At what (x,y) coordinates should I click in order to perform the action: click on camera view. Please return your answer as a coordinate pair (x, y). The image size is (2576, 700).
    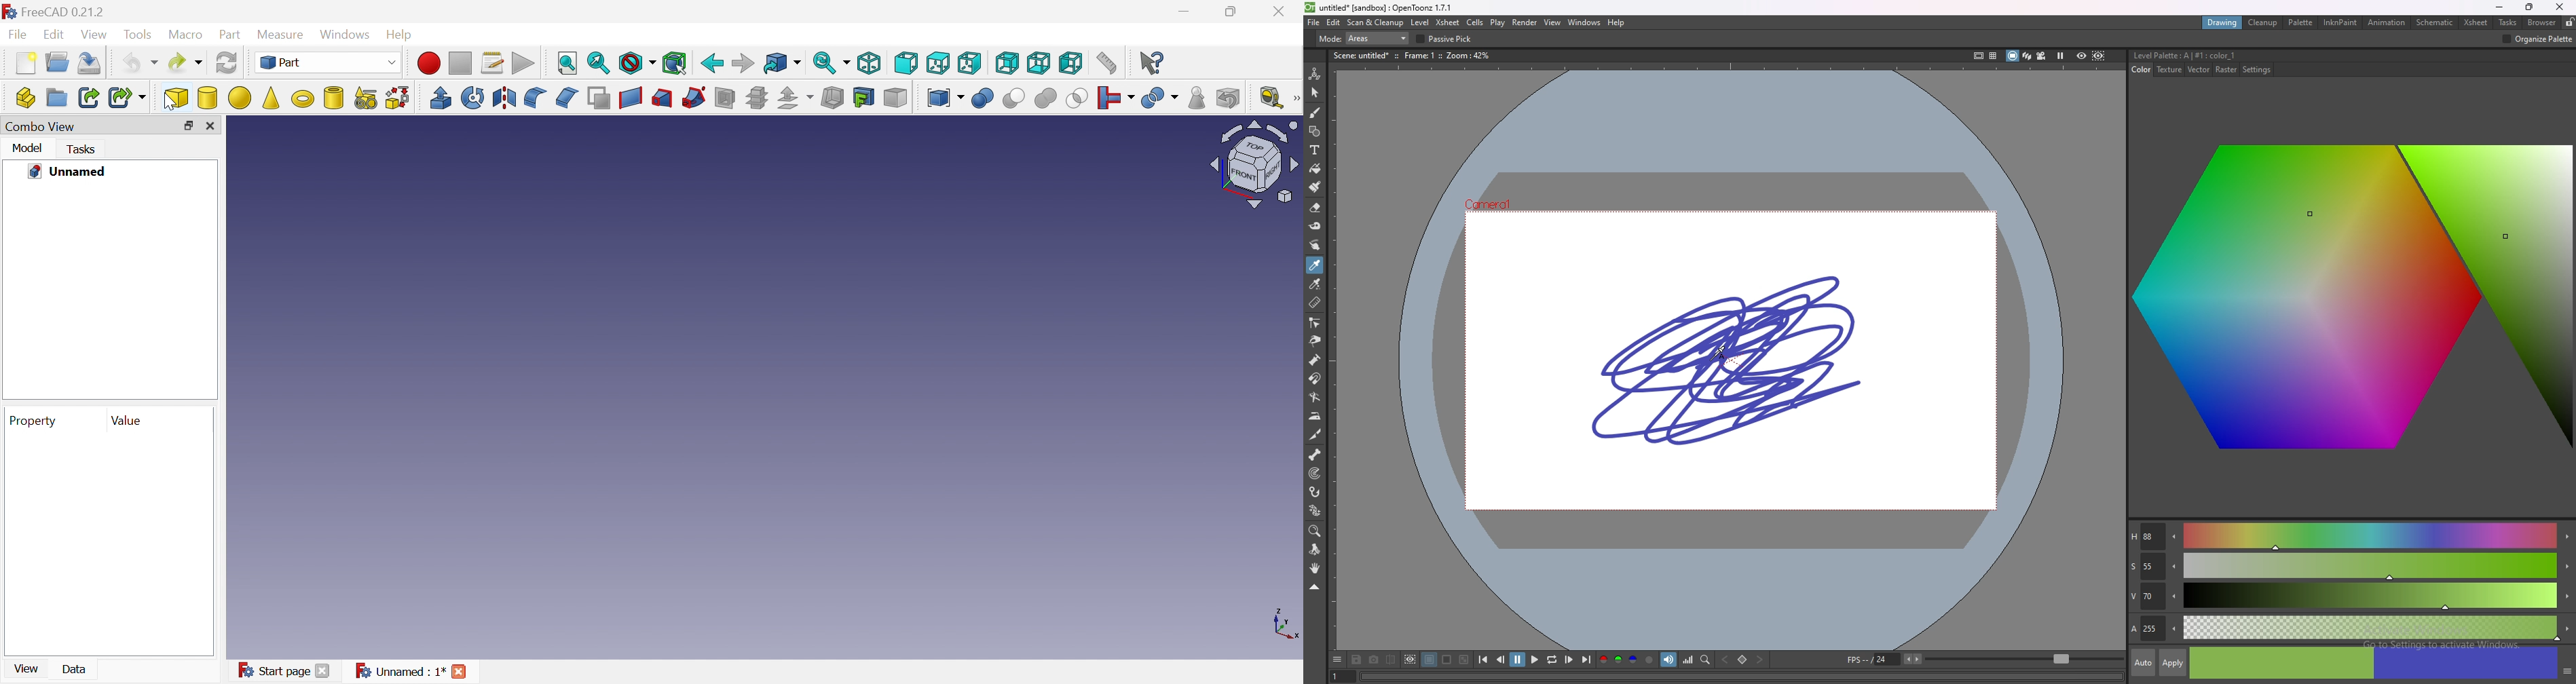
    Looking at the image, I should click on (2041, 56).